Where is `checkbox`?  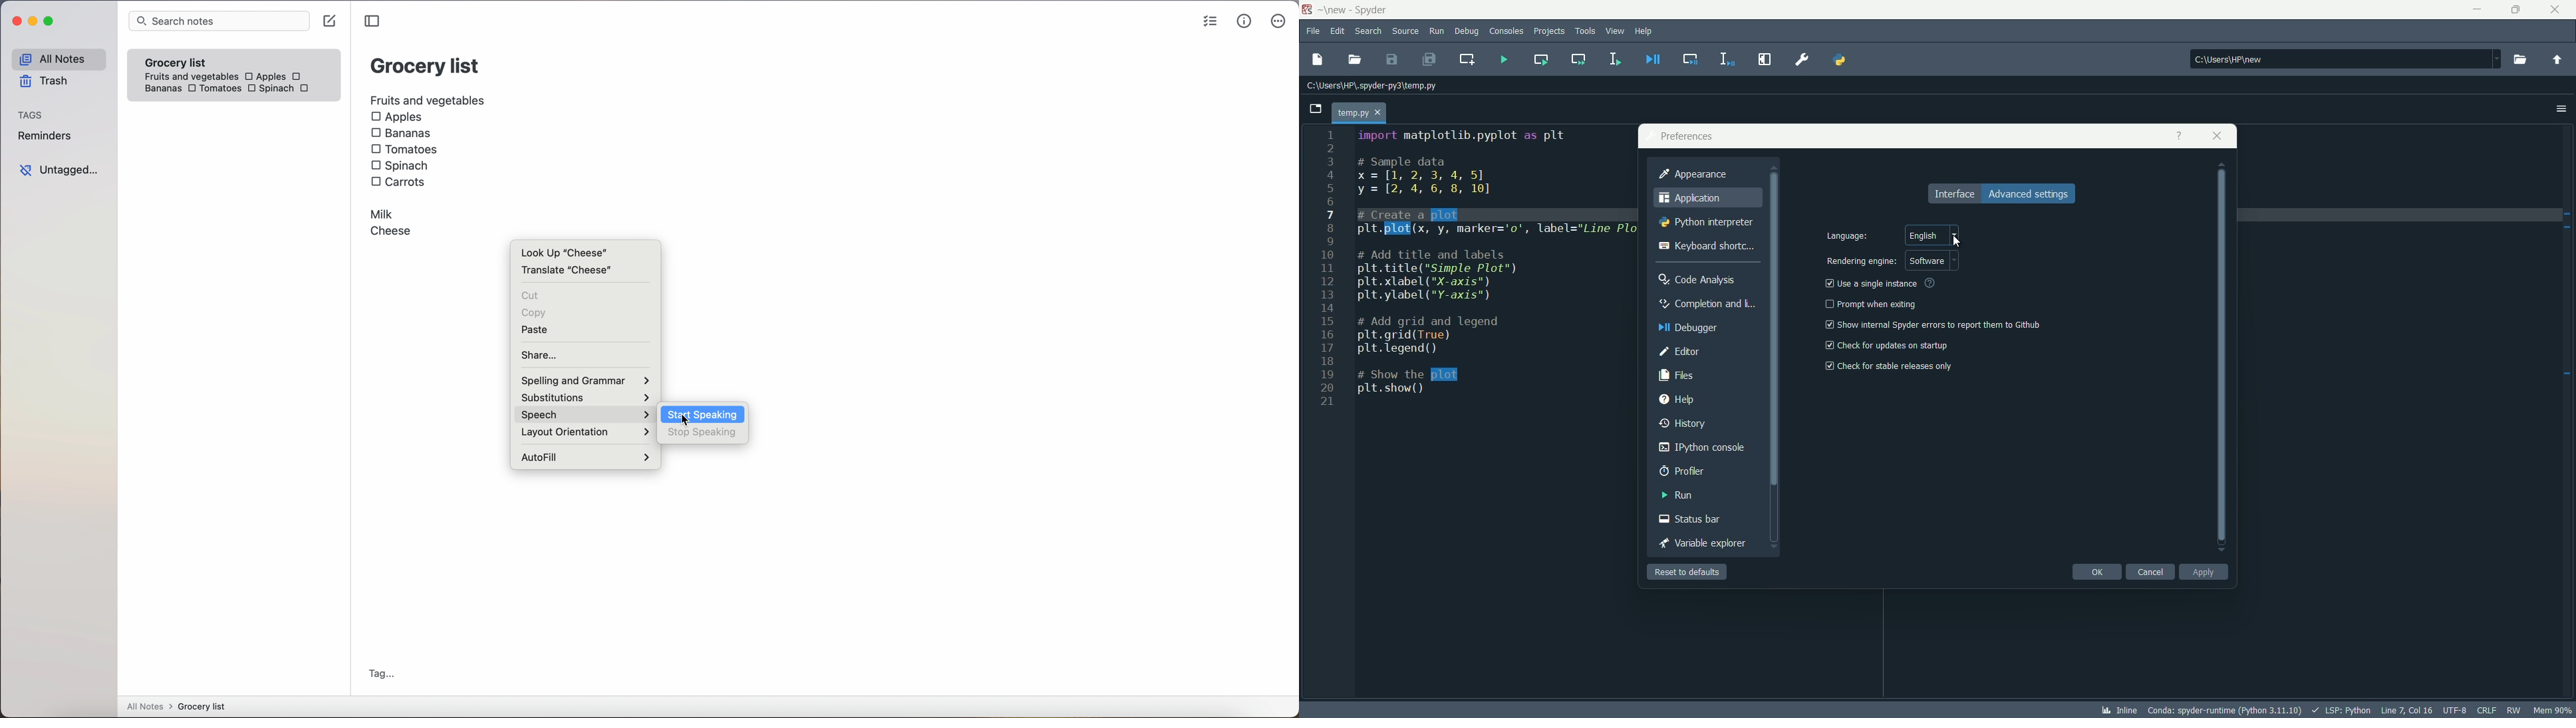 checkbox is located at coordinates (1828, 345).